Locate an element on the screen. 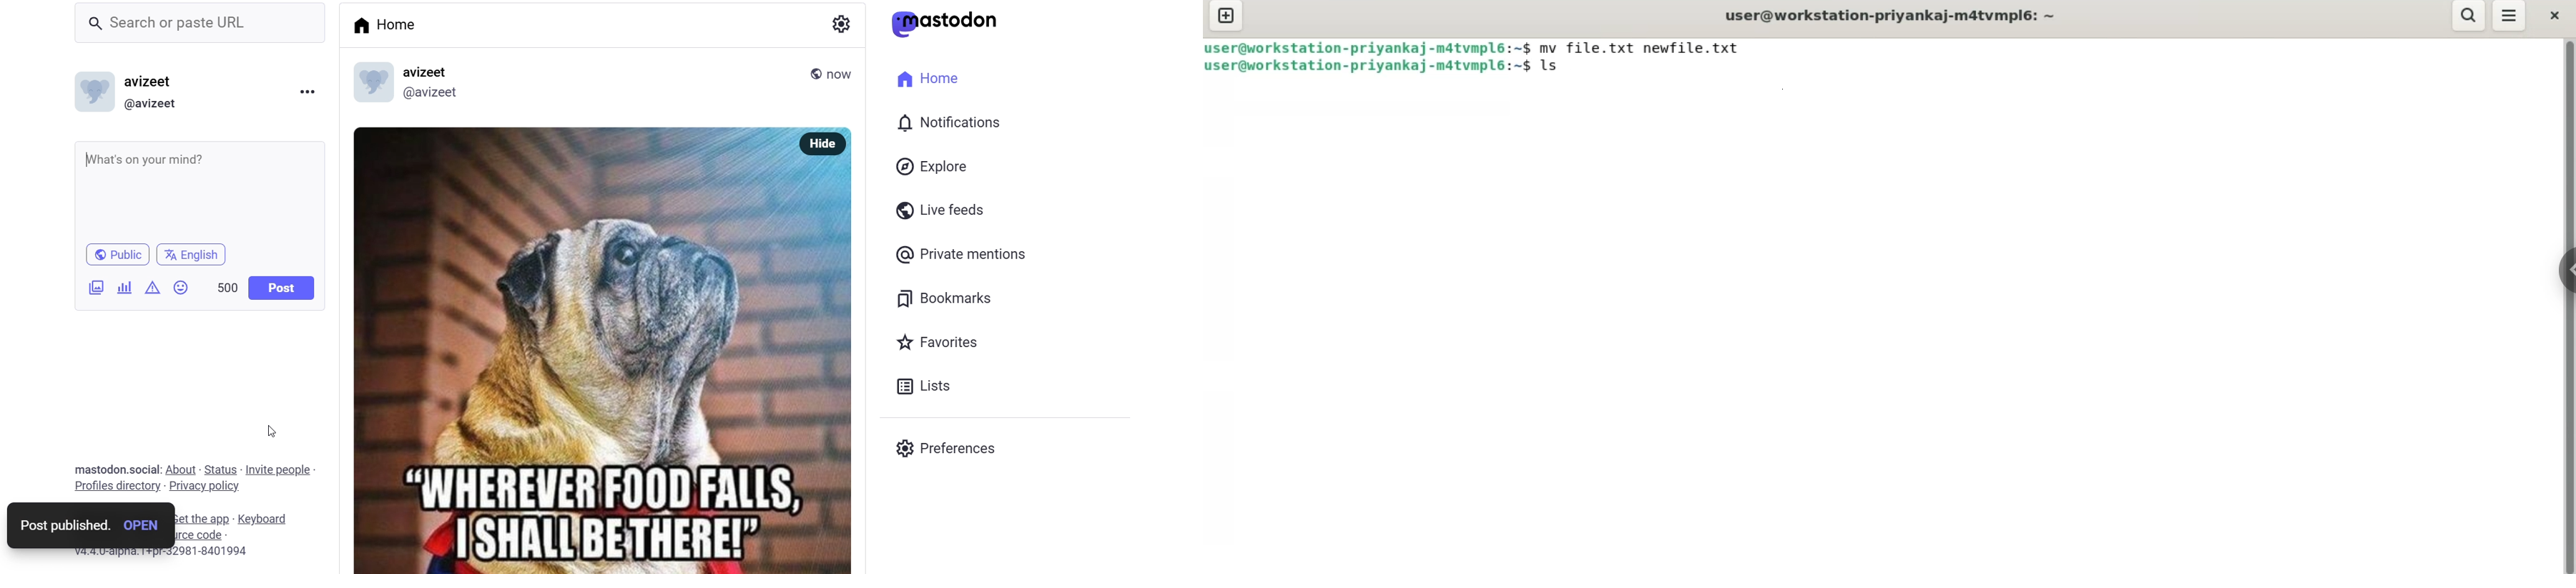 This screenshot has width=2576, height=588. status is located at coordinates (220, 469).